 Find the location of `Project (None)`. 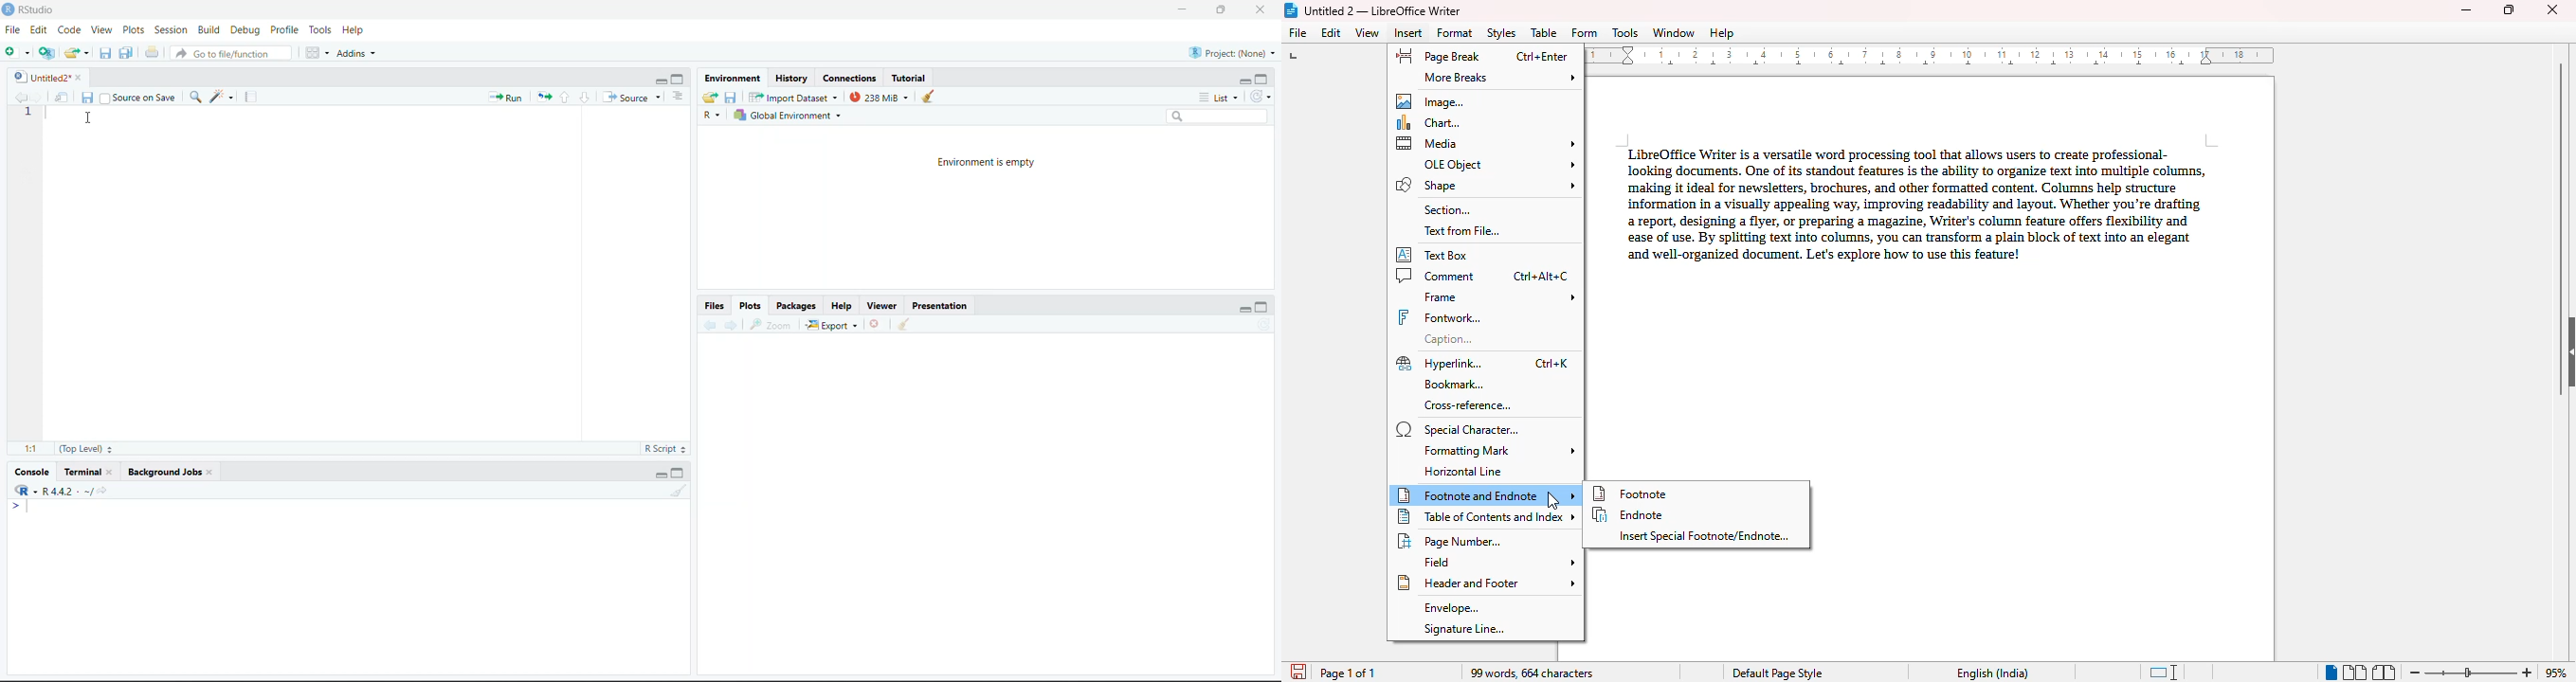

Project (None) is located at coordinates (1232, 53).